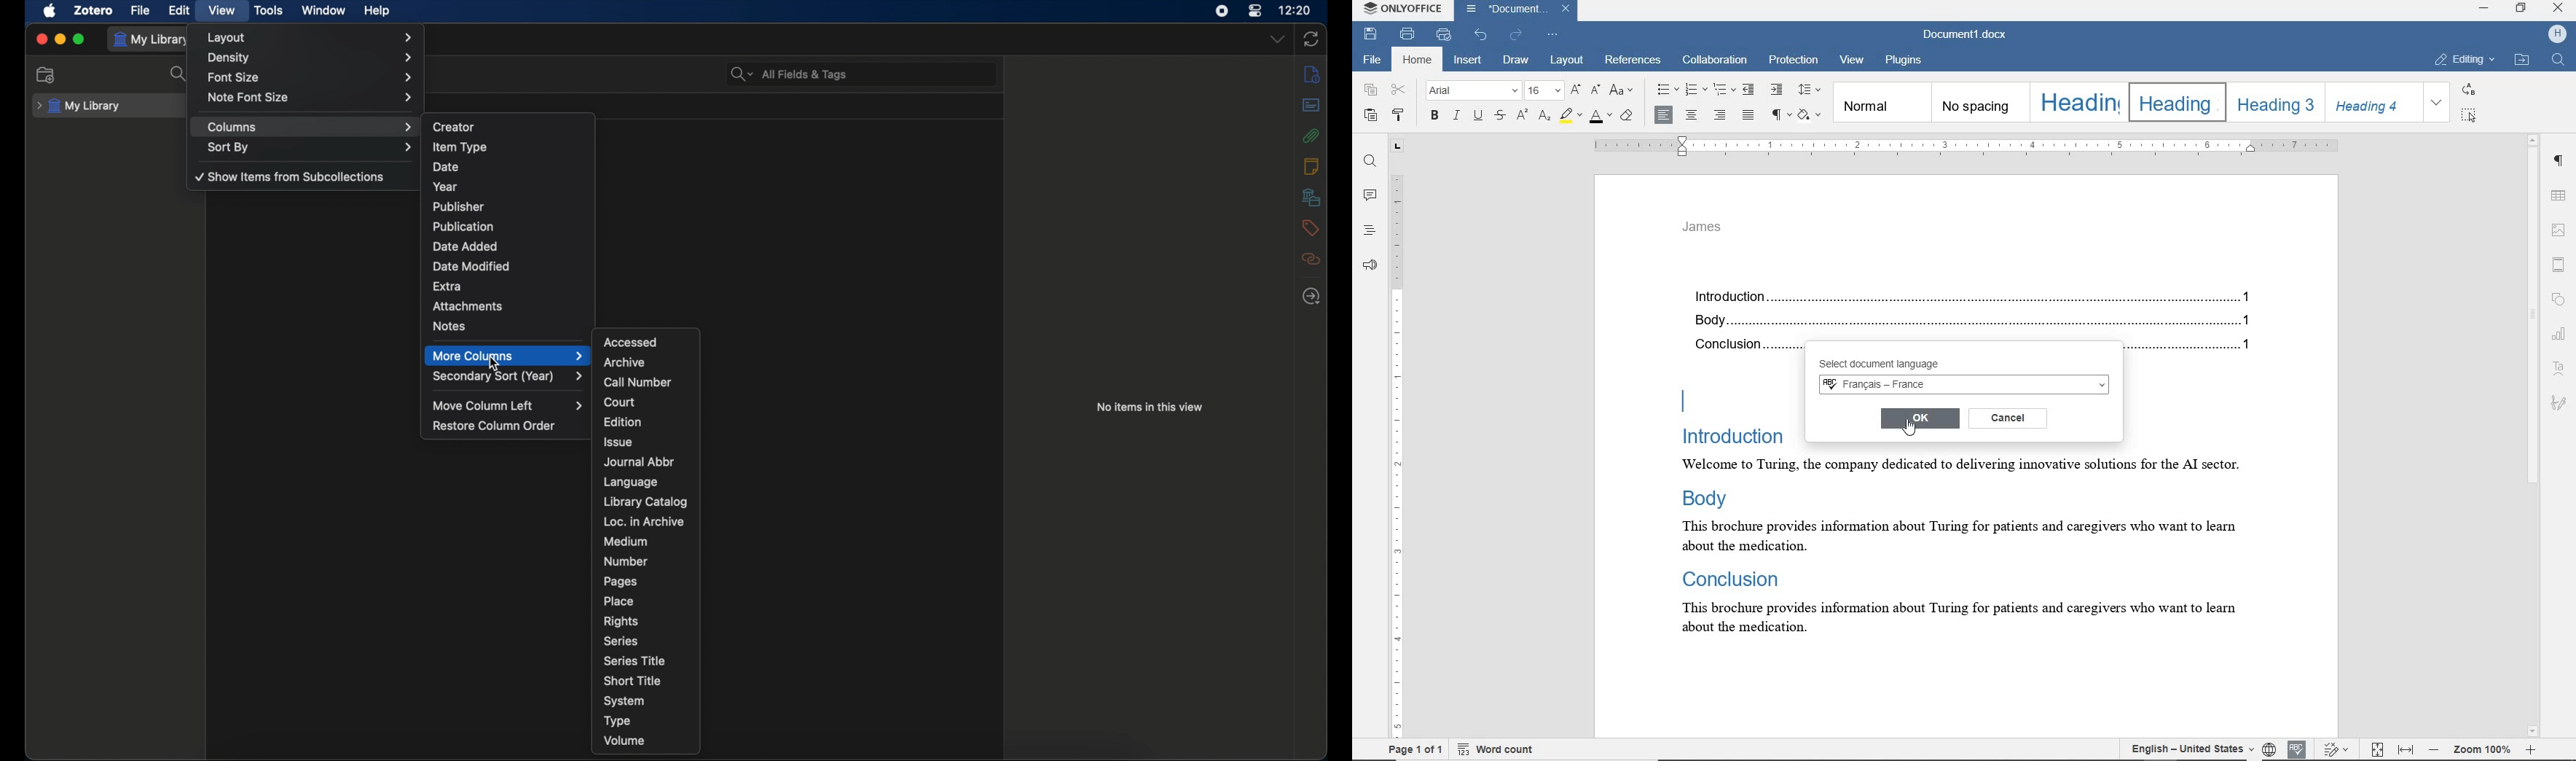 Image resolution: width=2576 pixels, height=784 pixels. I want to click on tags, so click(1310, 228).